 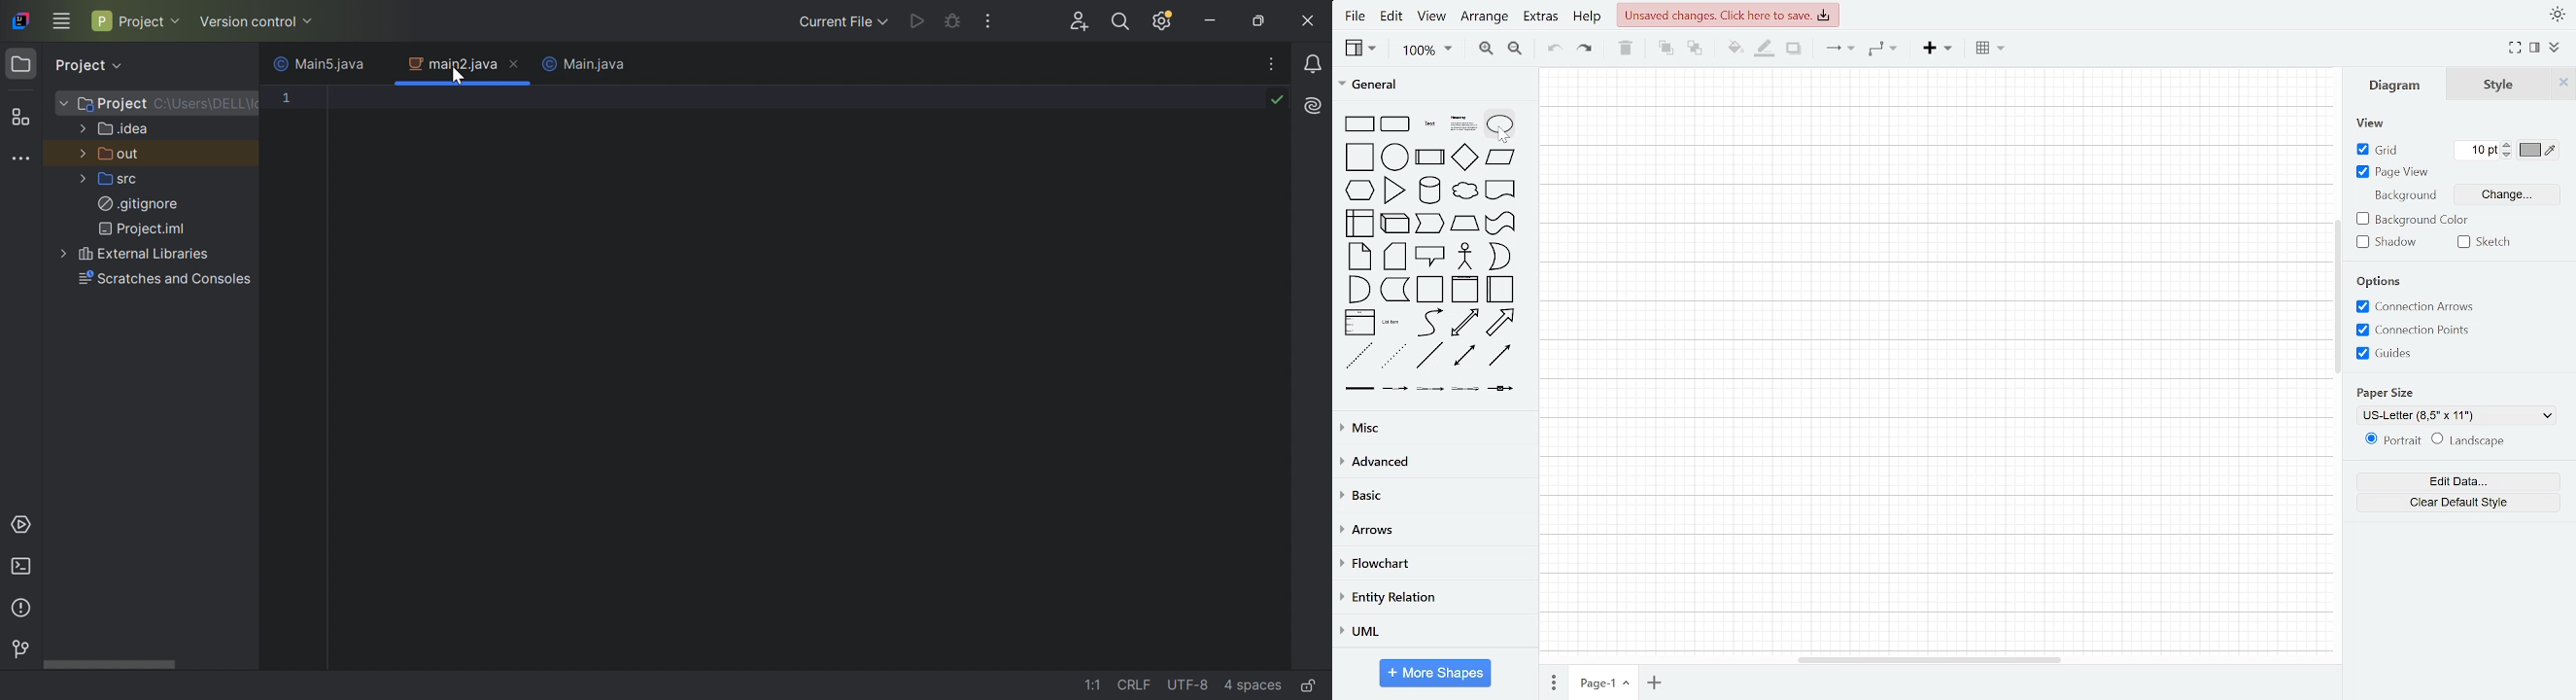 What do you see at coordinates (2417, 307) in the screenshot?
I see `Connection arrows` at bounding box center [2417, 307].